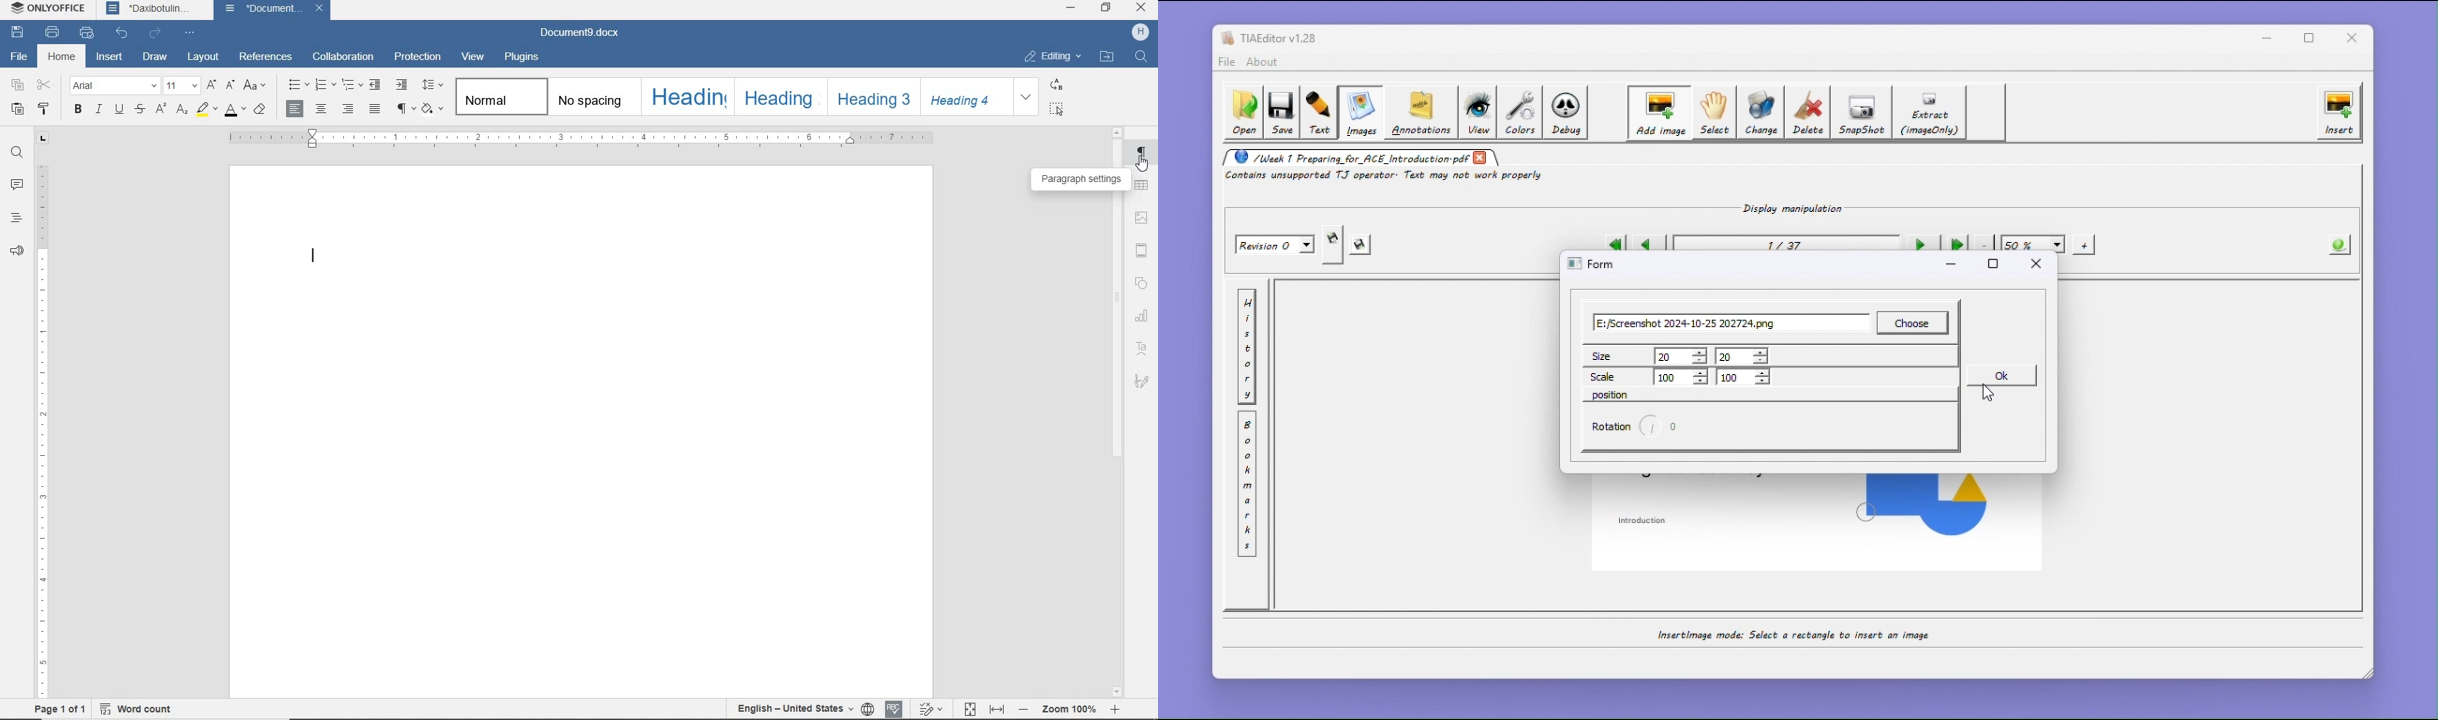 This screenshot has width=2464, height=728. What do you see at coordinates (17, 86) in the screenshot?
I see `copy` at bounding box center [17, 86].